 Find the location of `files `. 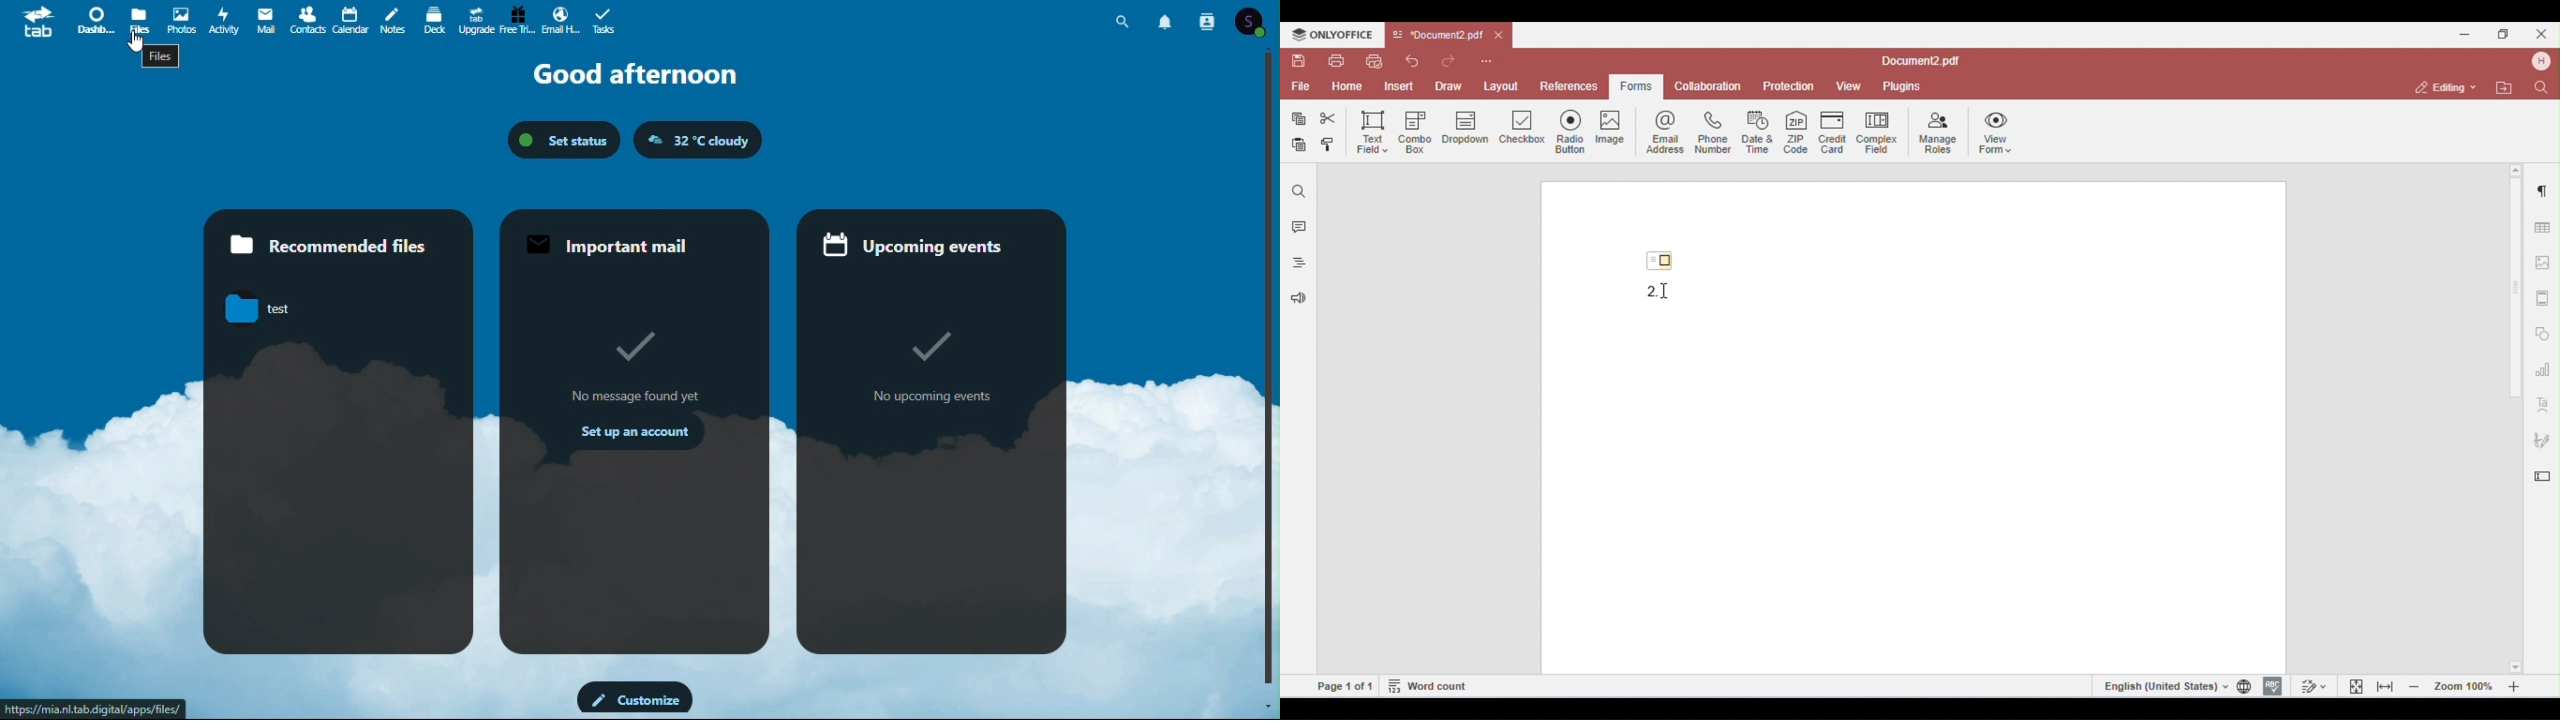

files  is located at coordinates (140, 19).